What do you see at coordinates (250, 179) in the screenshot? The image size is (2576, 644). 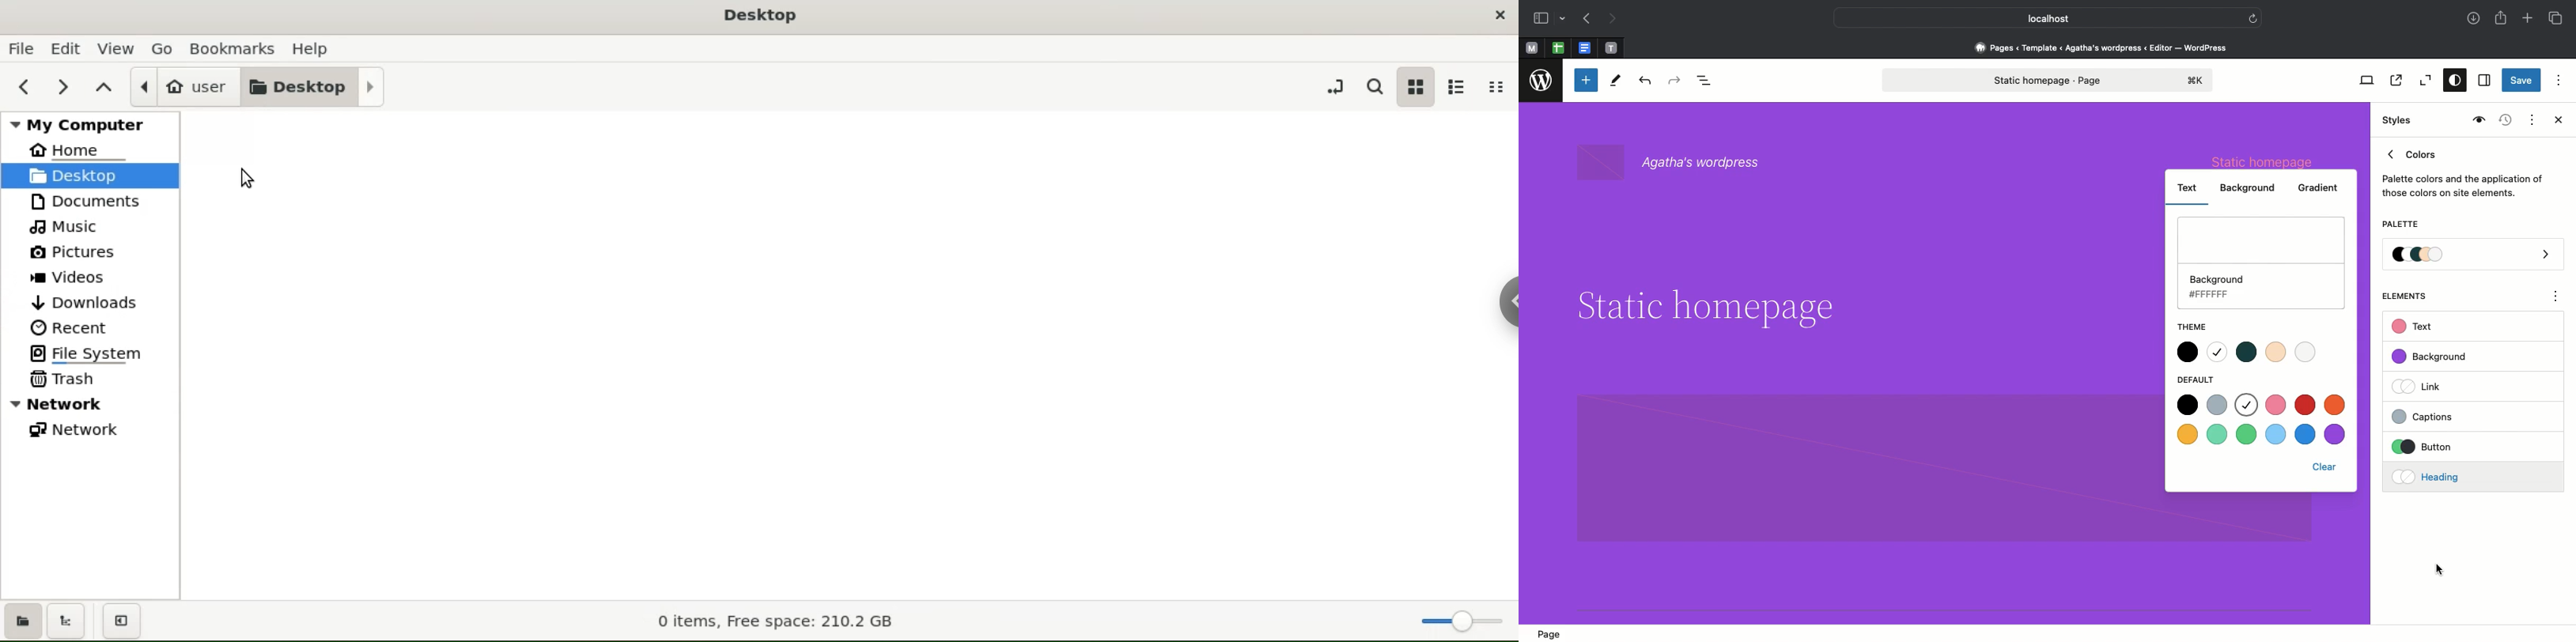 I see `cursor` at bounding box center [250, 179].